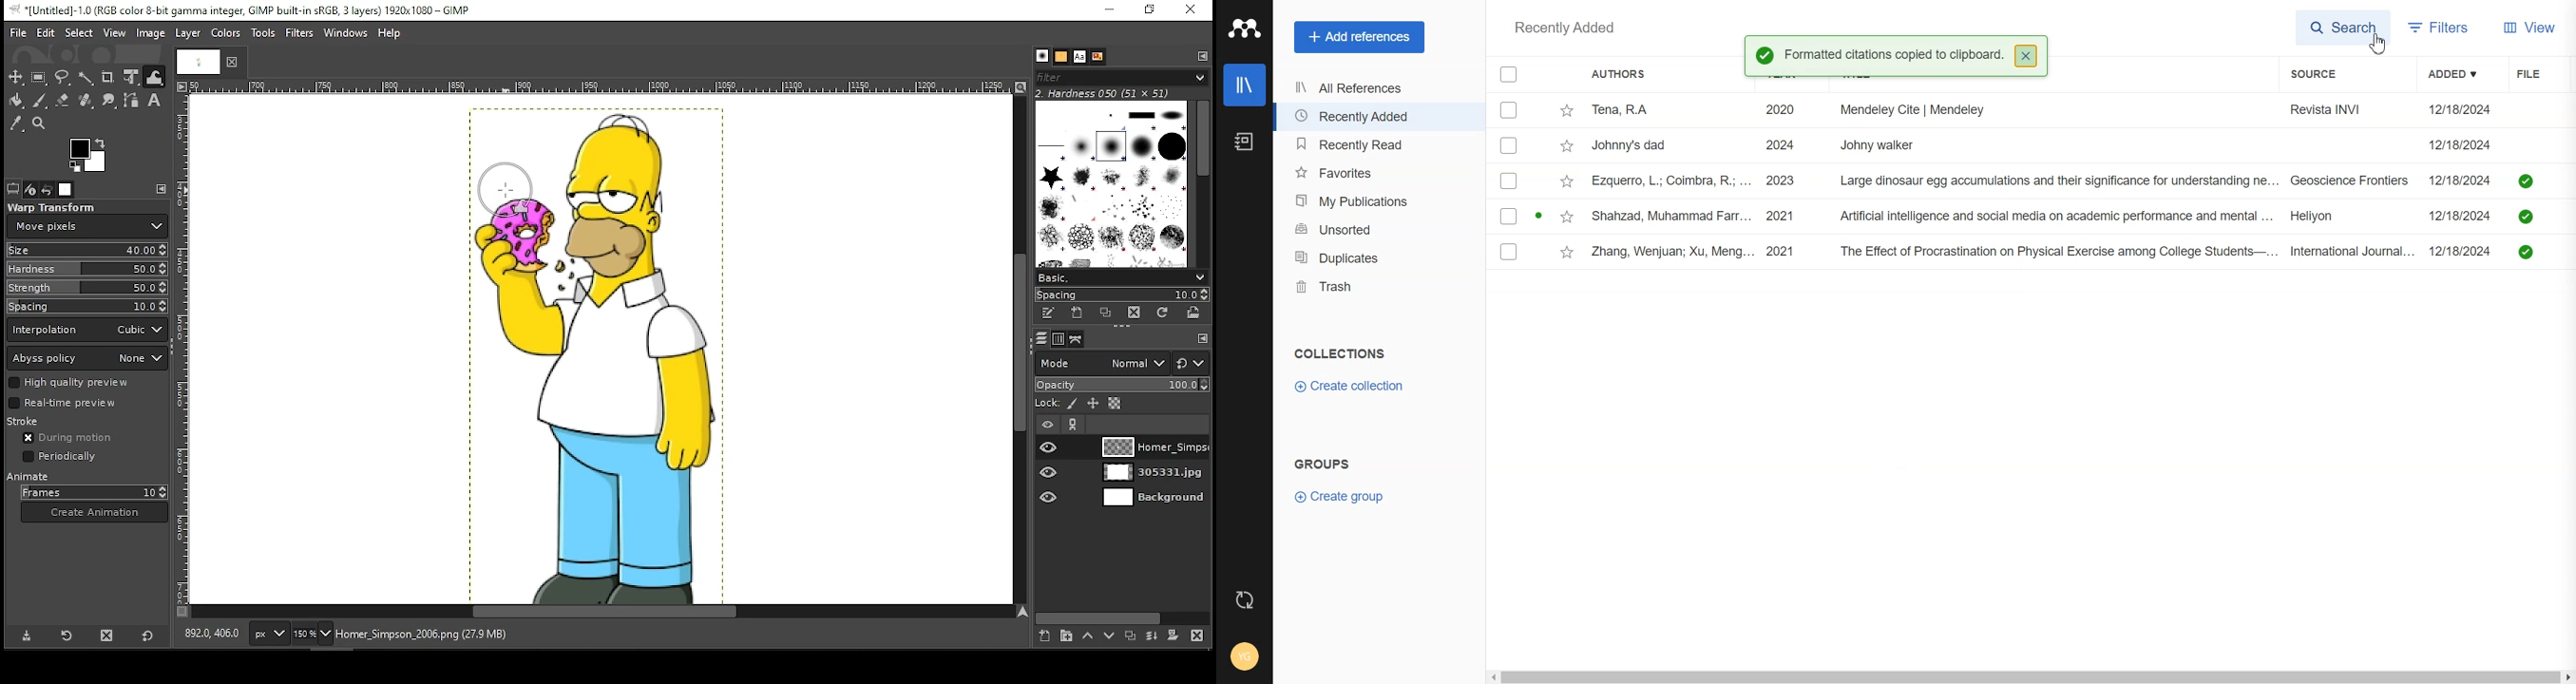 The height and width of the screenshot is (700, 2576). I want to click on Logo, so click(1244, 29).